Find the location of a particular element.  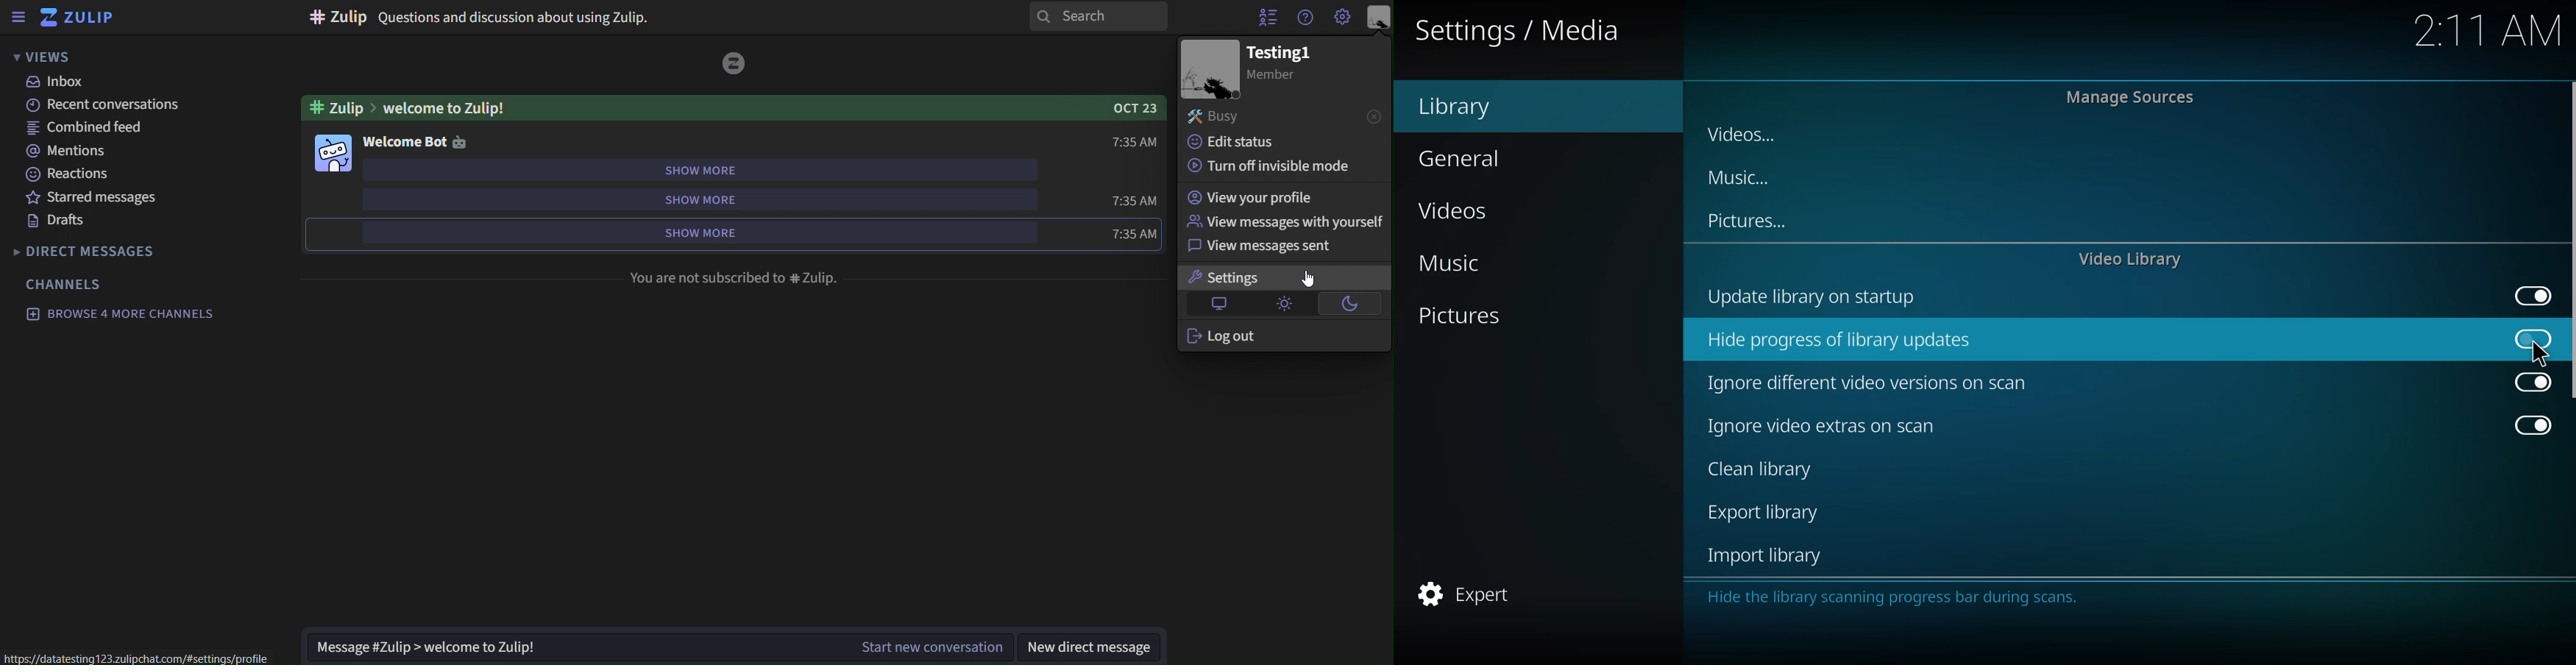

videos is located at coordinates (1749, 131).